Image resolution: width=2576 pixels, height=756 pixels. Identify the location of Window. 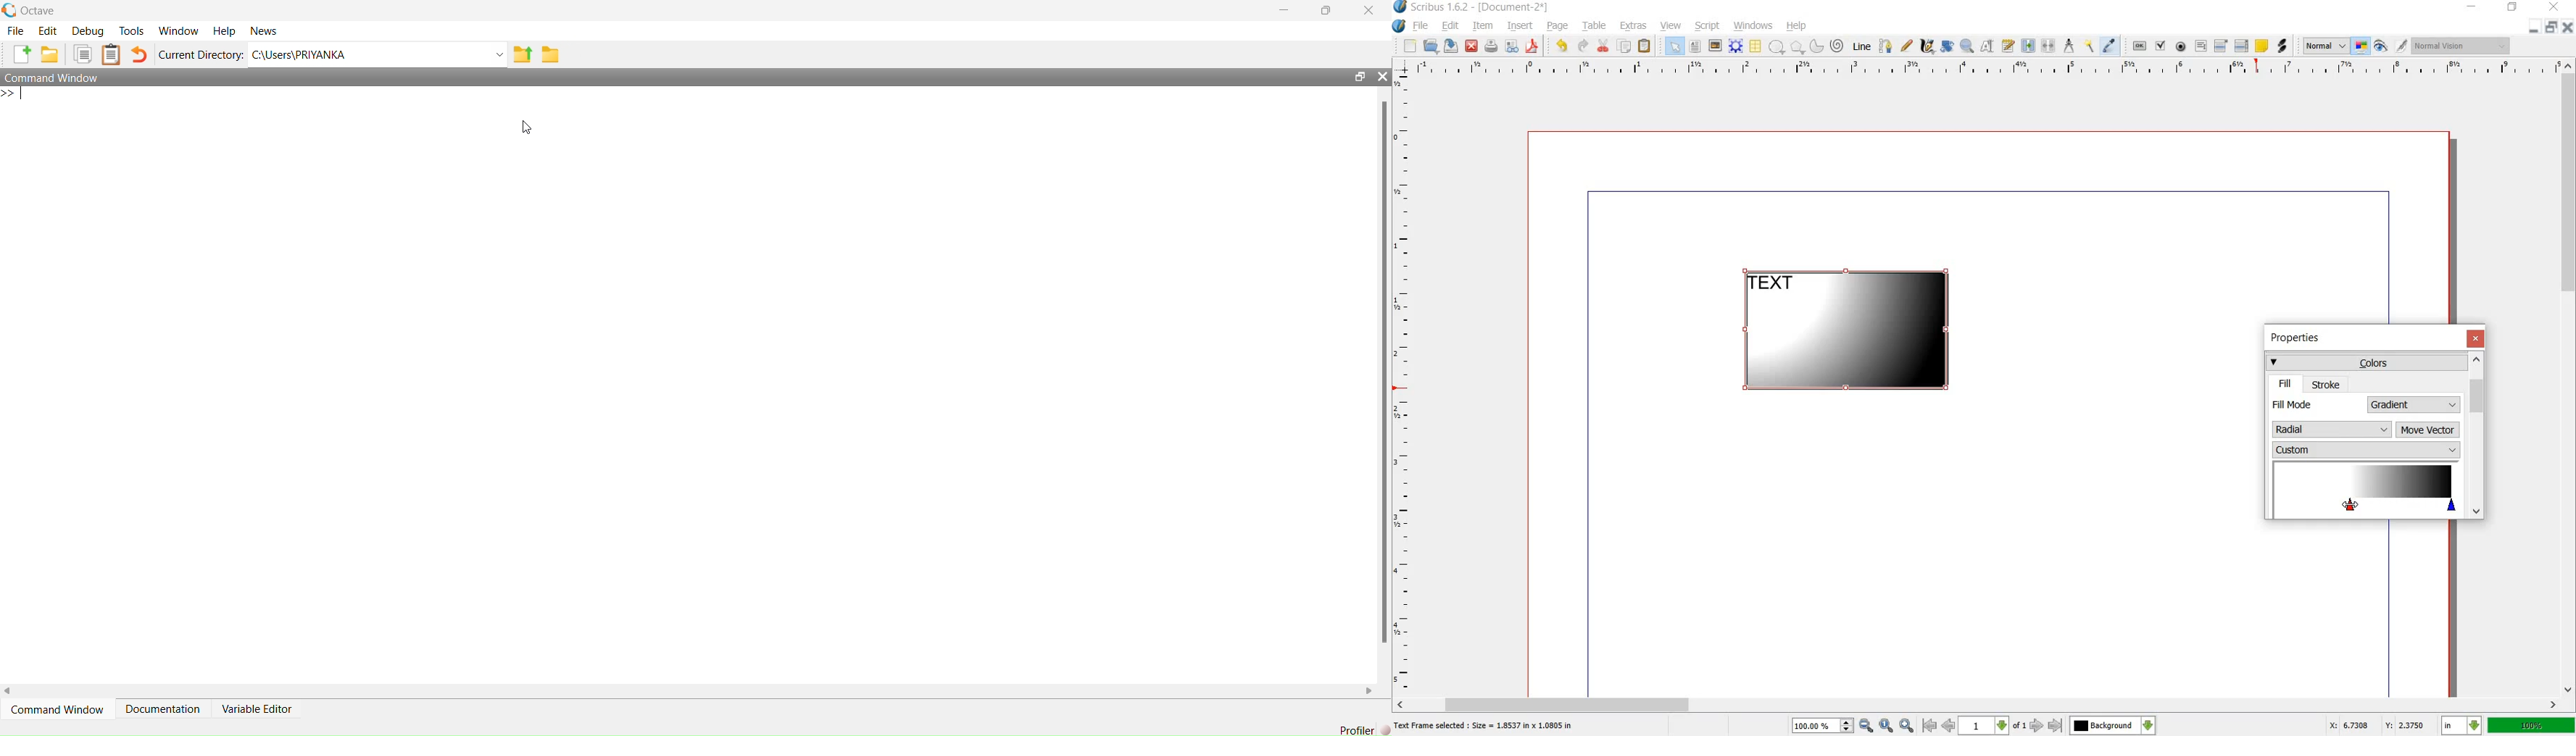
(180, 30).